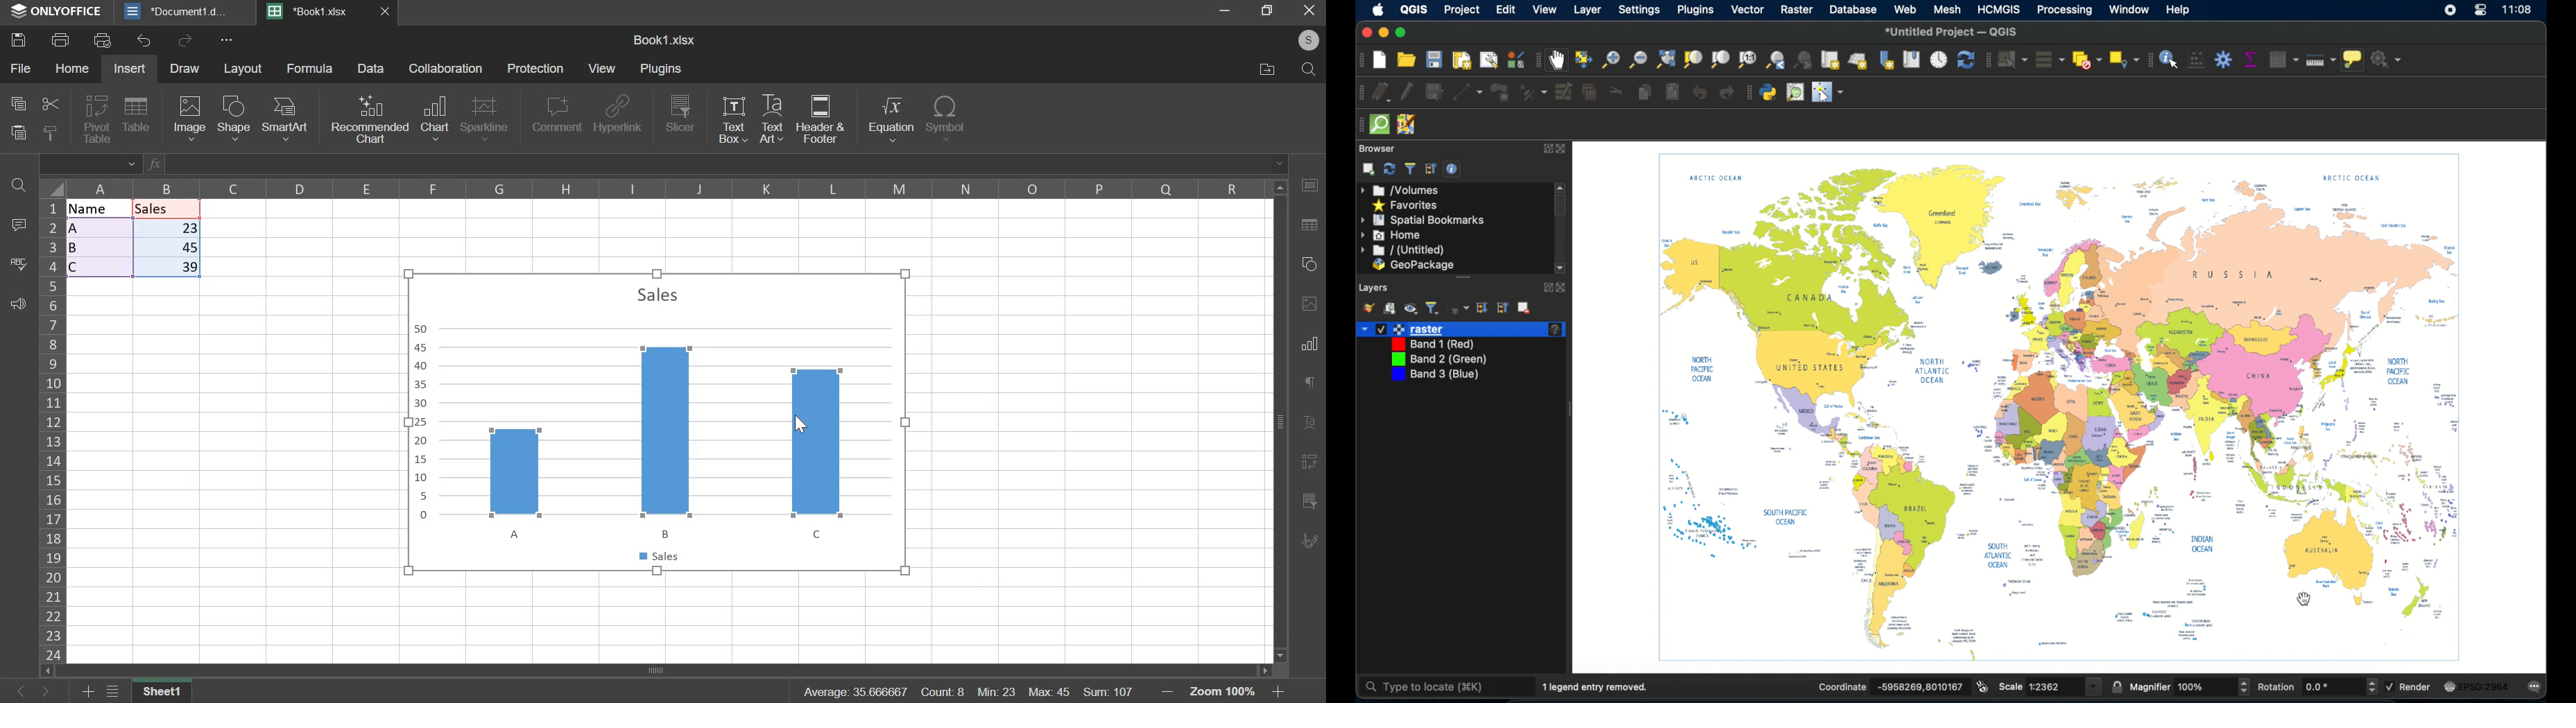  What do you see at coordinates (311, 68) in the screenshot?
I see `formula` at bounding box center [311, 68].